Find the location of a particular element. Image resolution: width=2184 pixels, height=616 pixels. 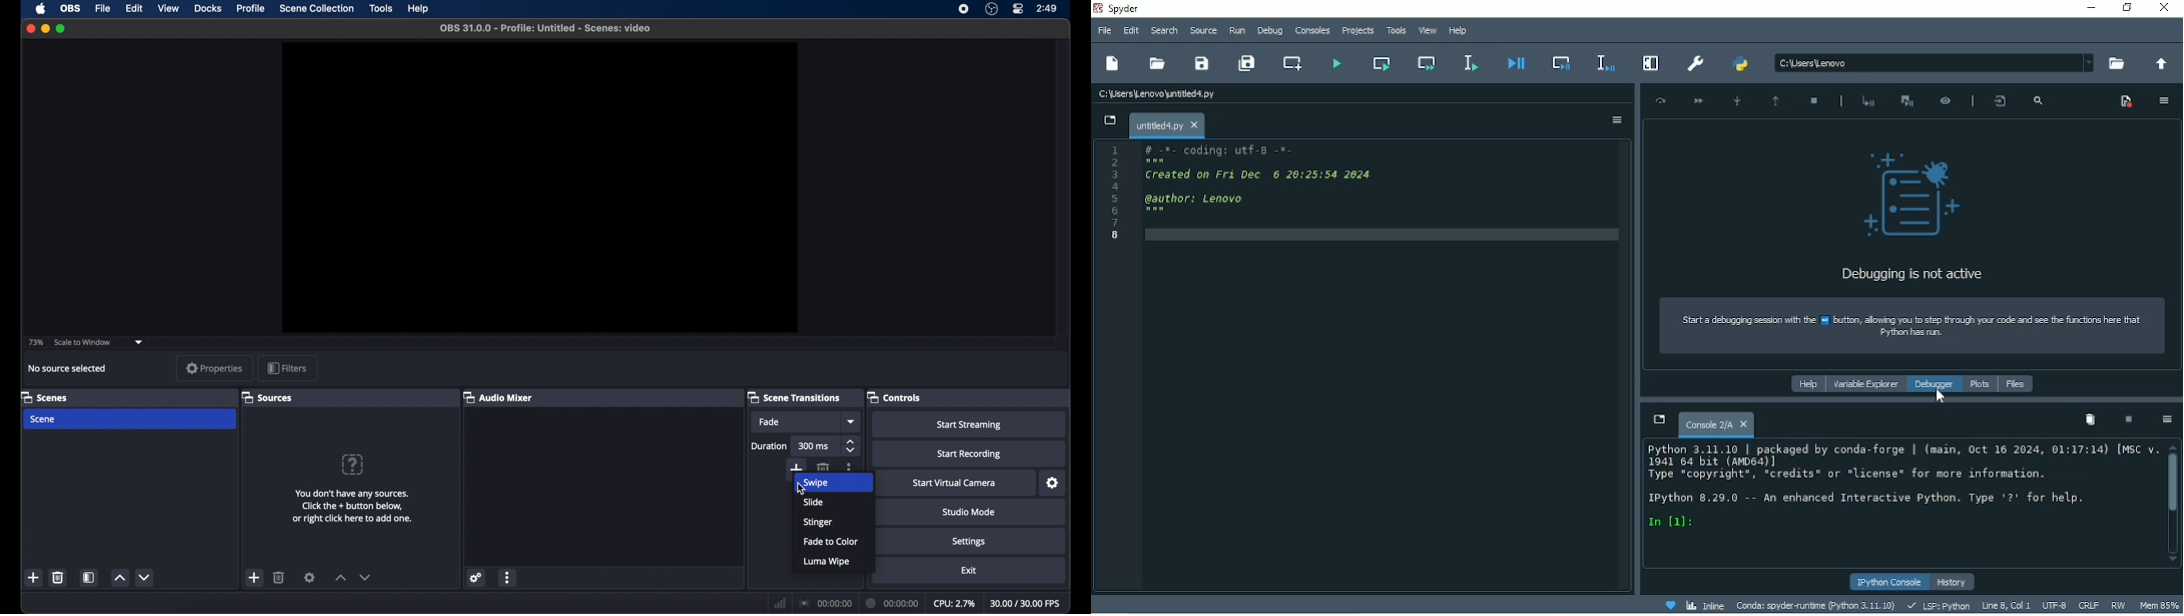

start streaming is located at coordinates (969, 425).